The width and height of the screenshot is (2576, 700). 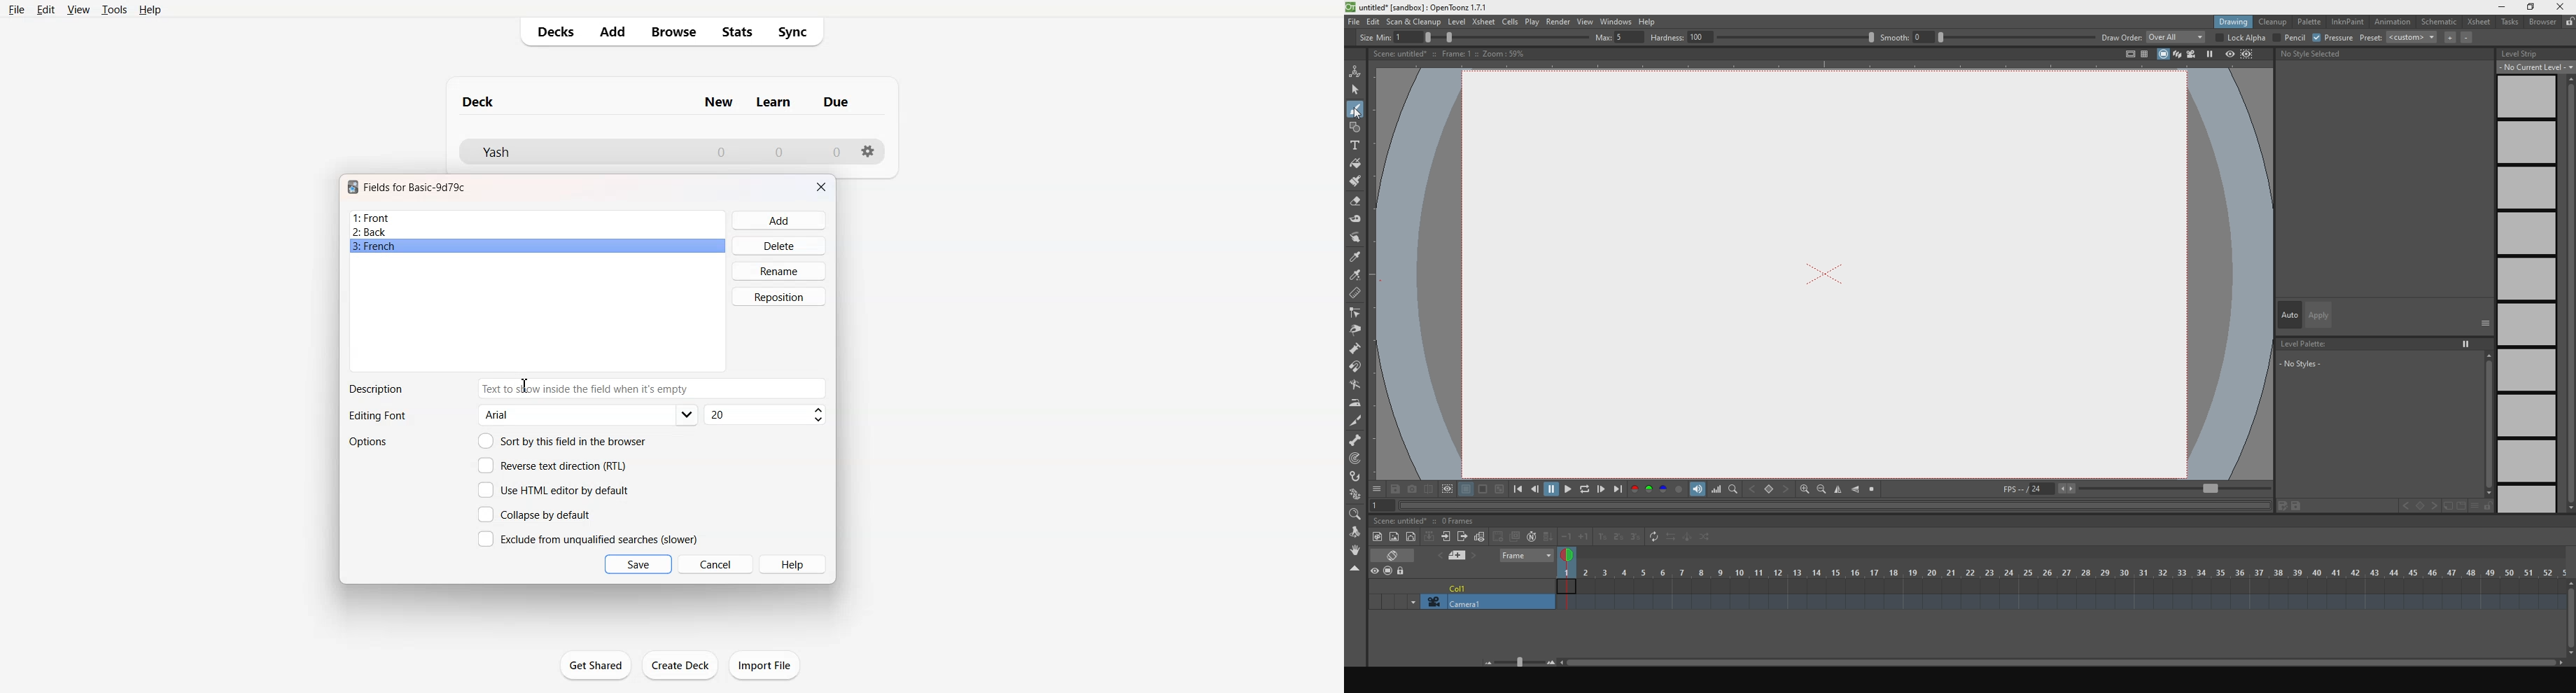 I want to click on lock alpha, so click(x=2240, y=38).